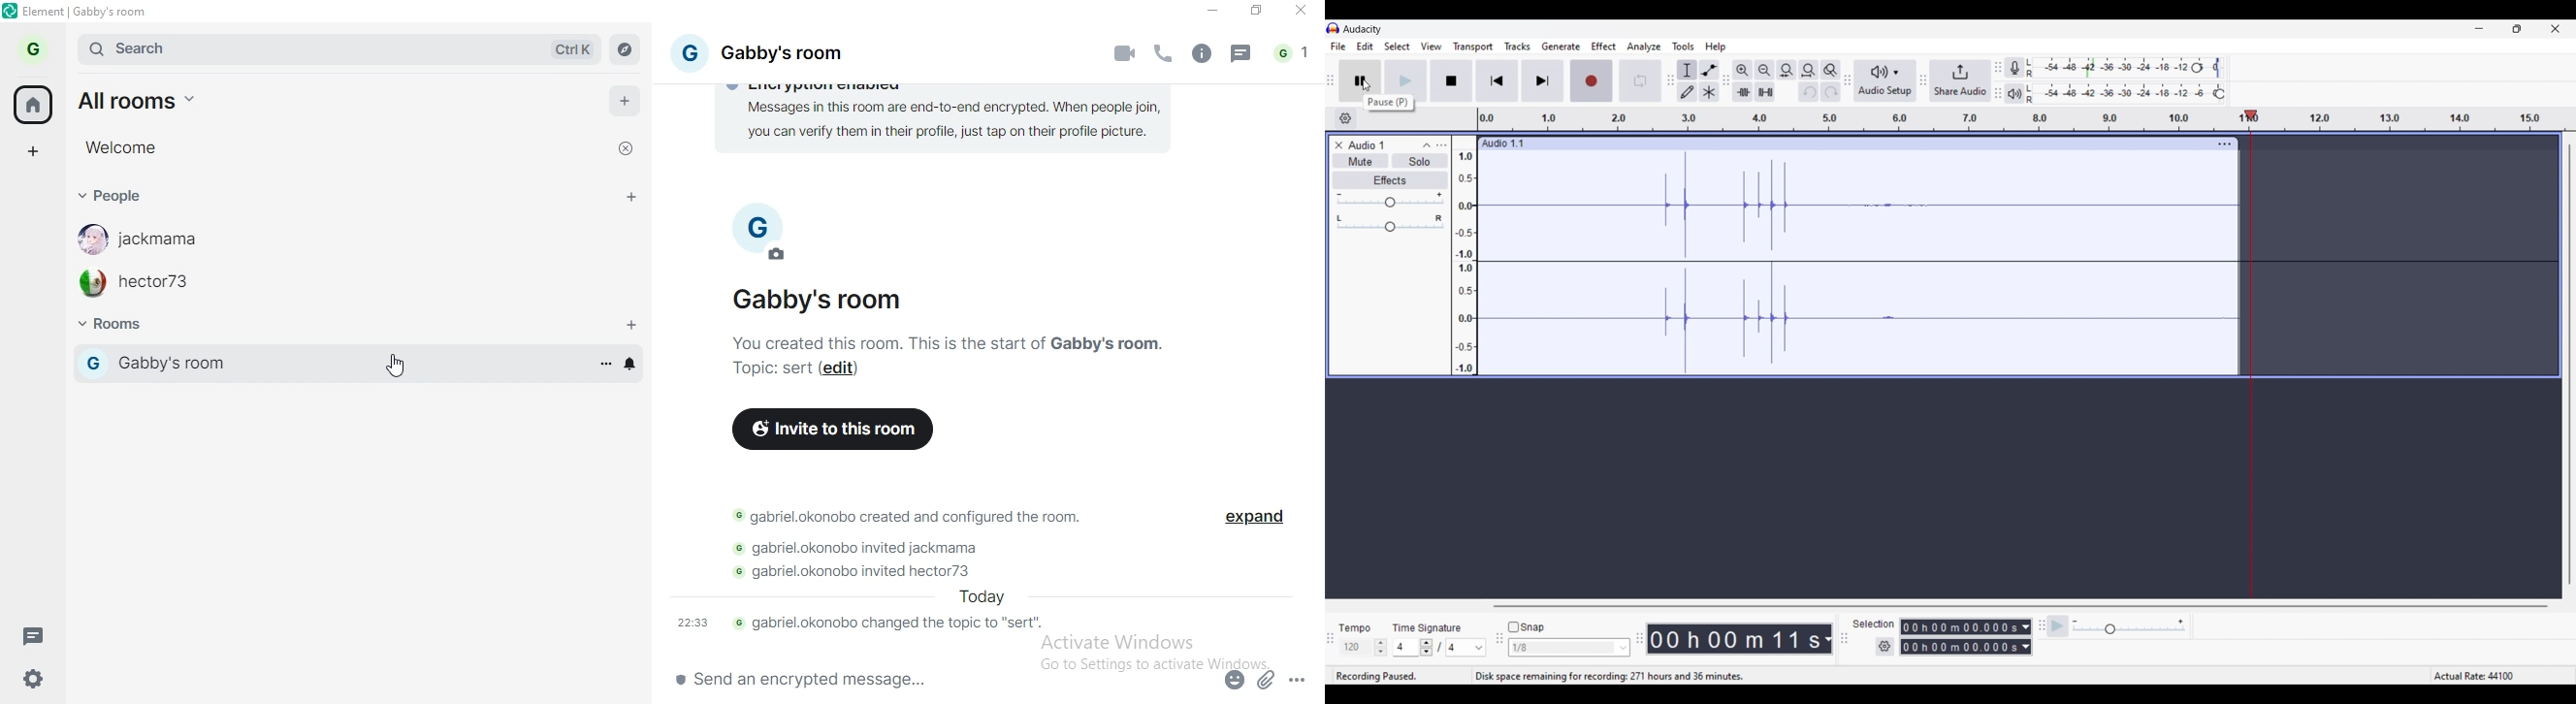  What do you see at coordinates (11, 11) in the screenshot?
I see `element logo` at bounding box center [11, 11].